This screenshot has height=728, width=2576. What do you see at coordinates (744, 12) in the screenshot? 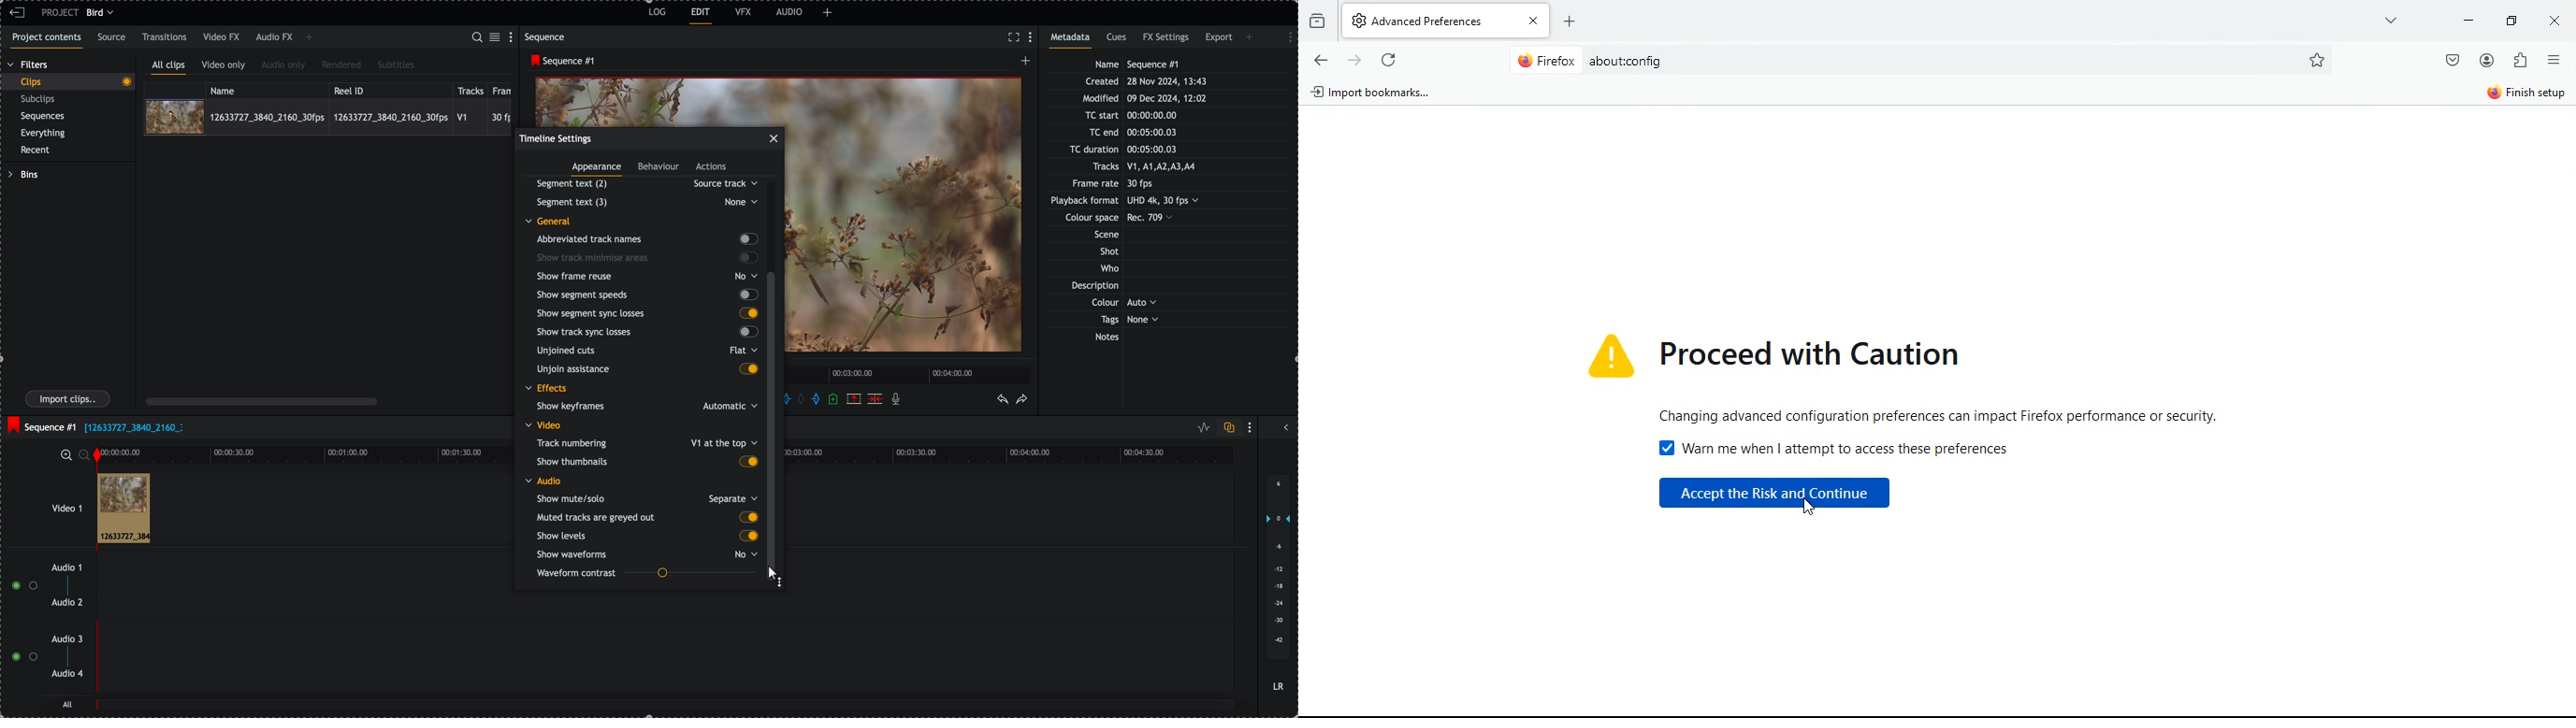
I see `VFX` at bounding box center [744, 12].